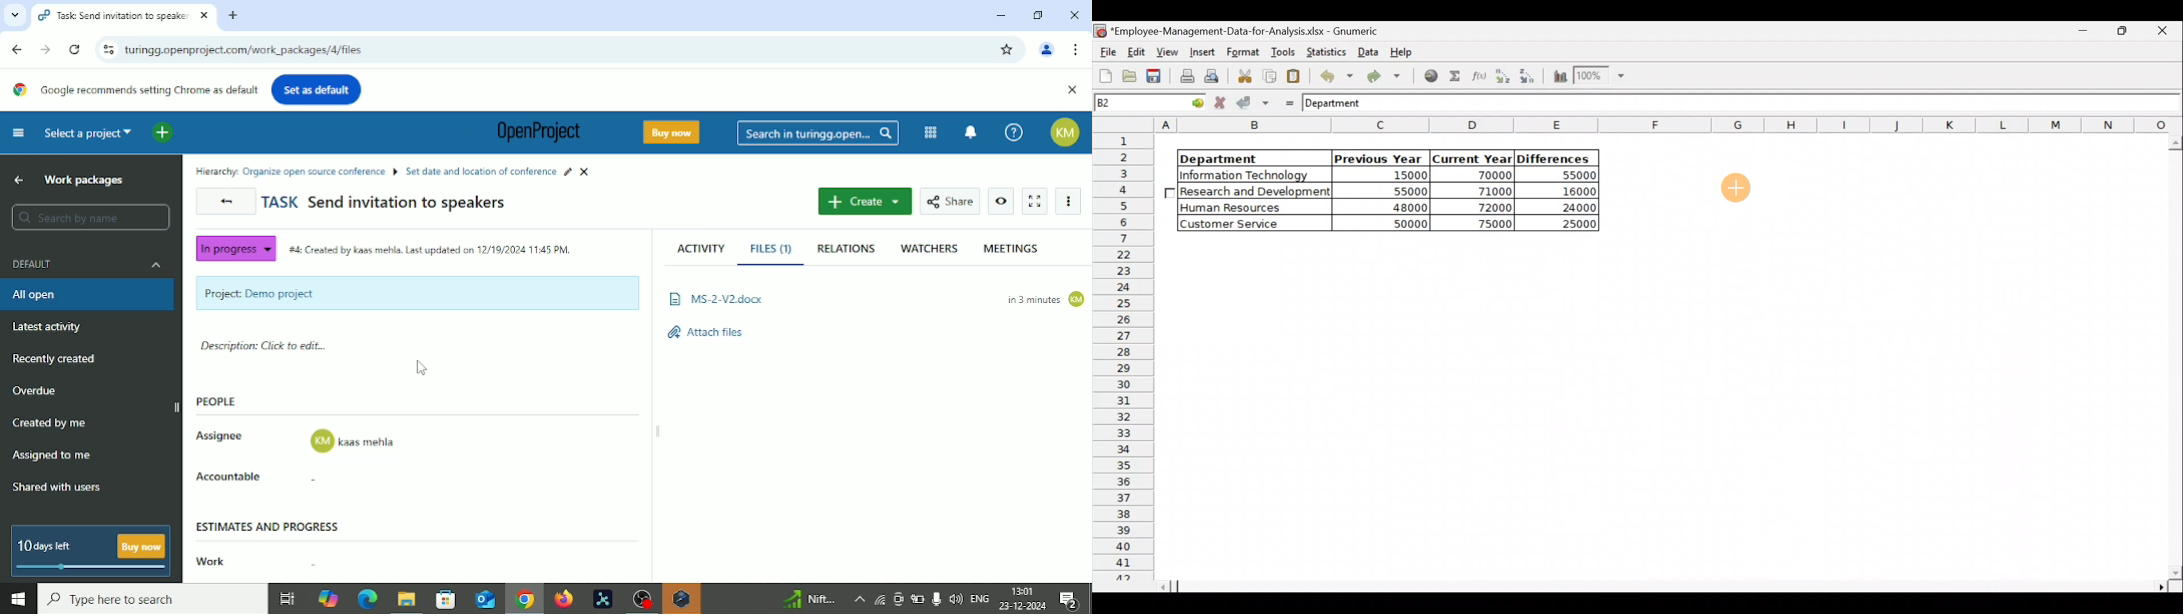 Image resolution: width=2184 pixels, height=616 pixels. Describe the element at coordinates (330, 597) in the screenshot. I see `Copilot` at that location.